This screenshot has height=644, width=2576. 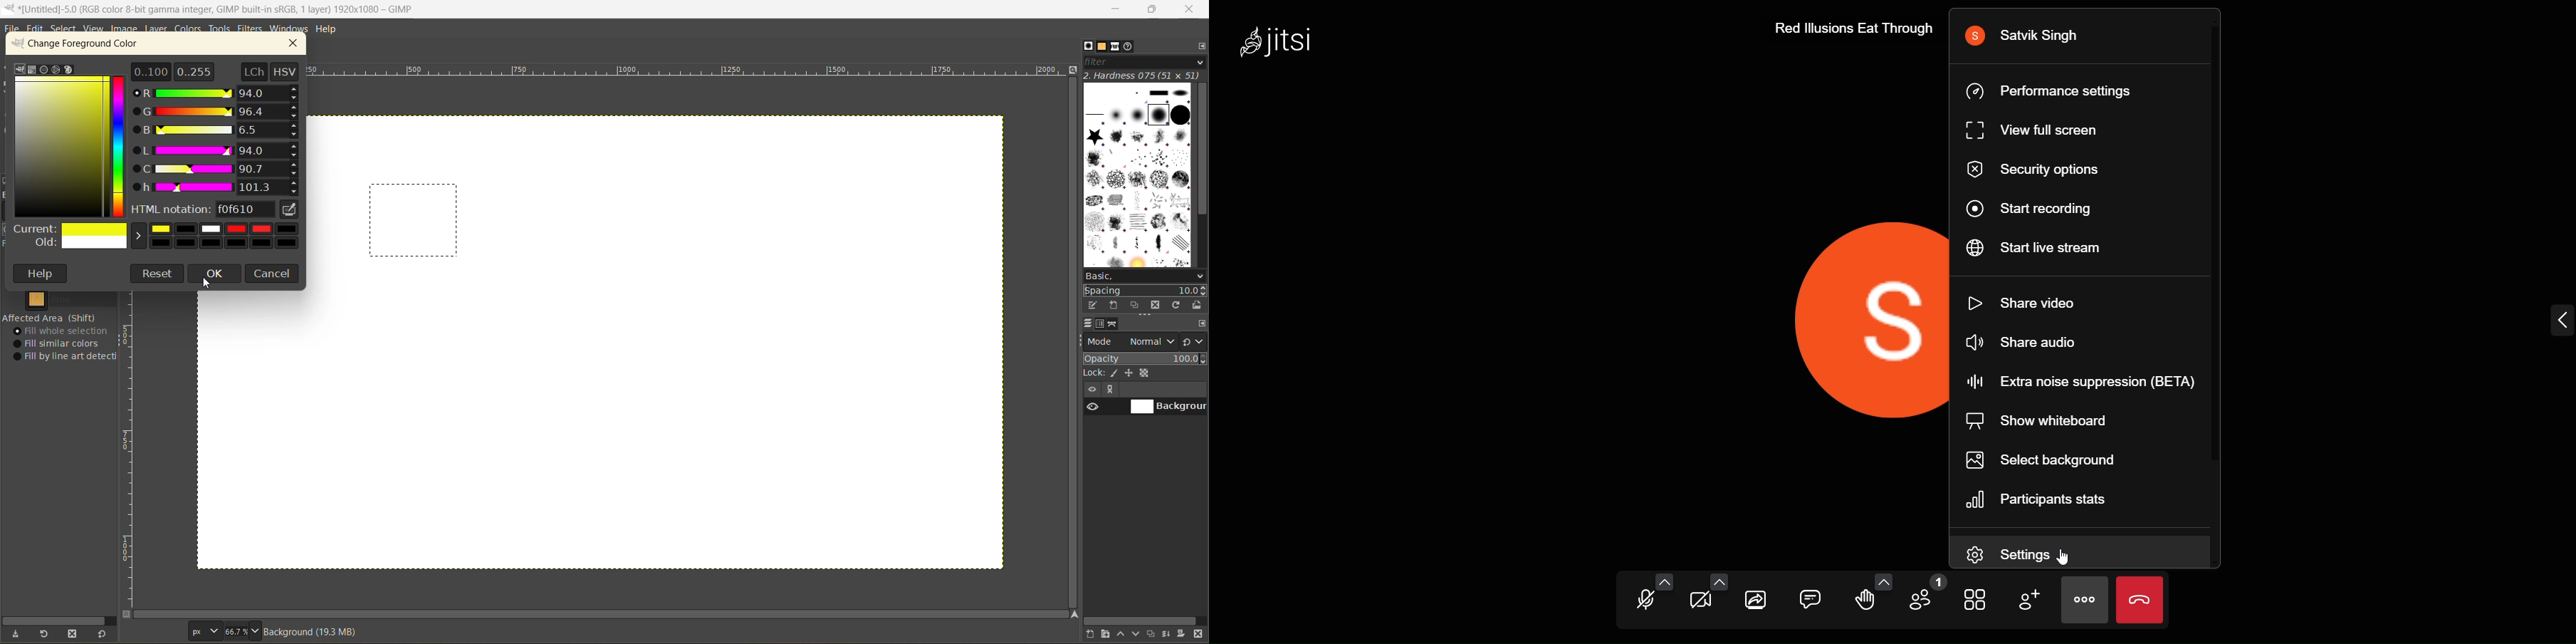 What do you see at coordinates (1153, 11) in the screenshot?
I see `maximize` at bounding box center [1153, 11].